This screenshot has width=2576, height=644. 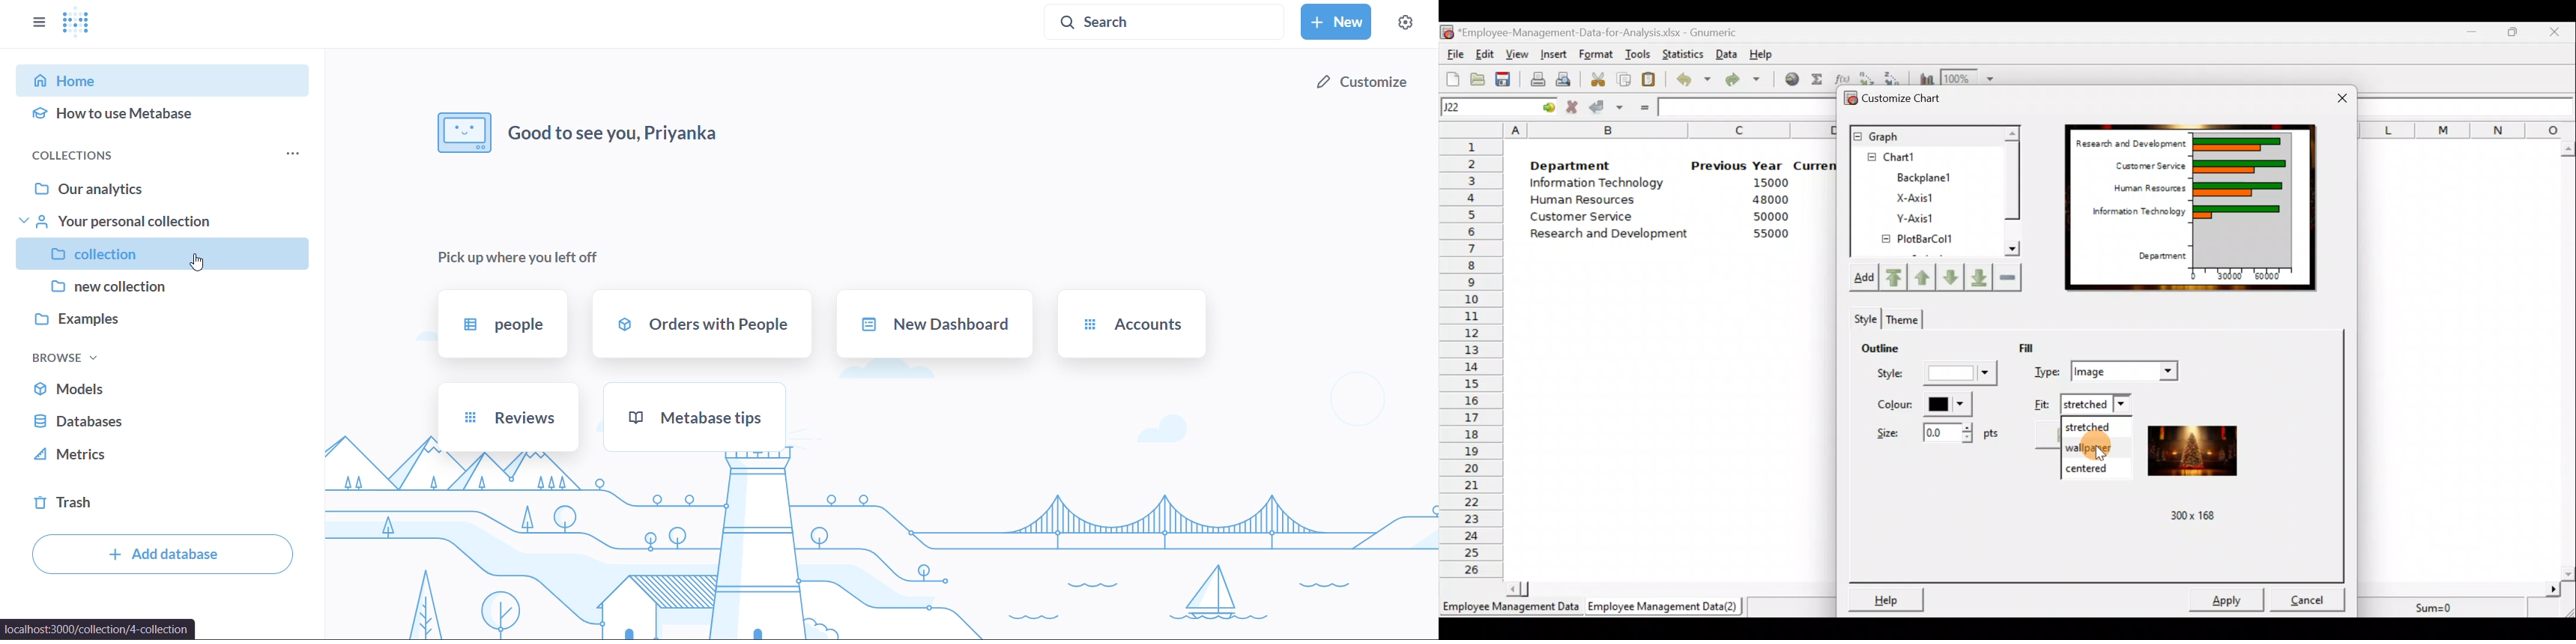 I want to click on Insert hyperlink, so click(x=1791, y=81).